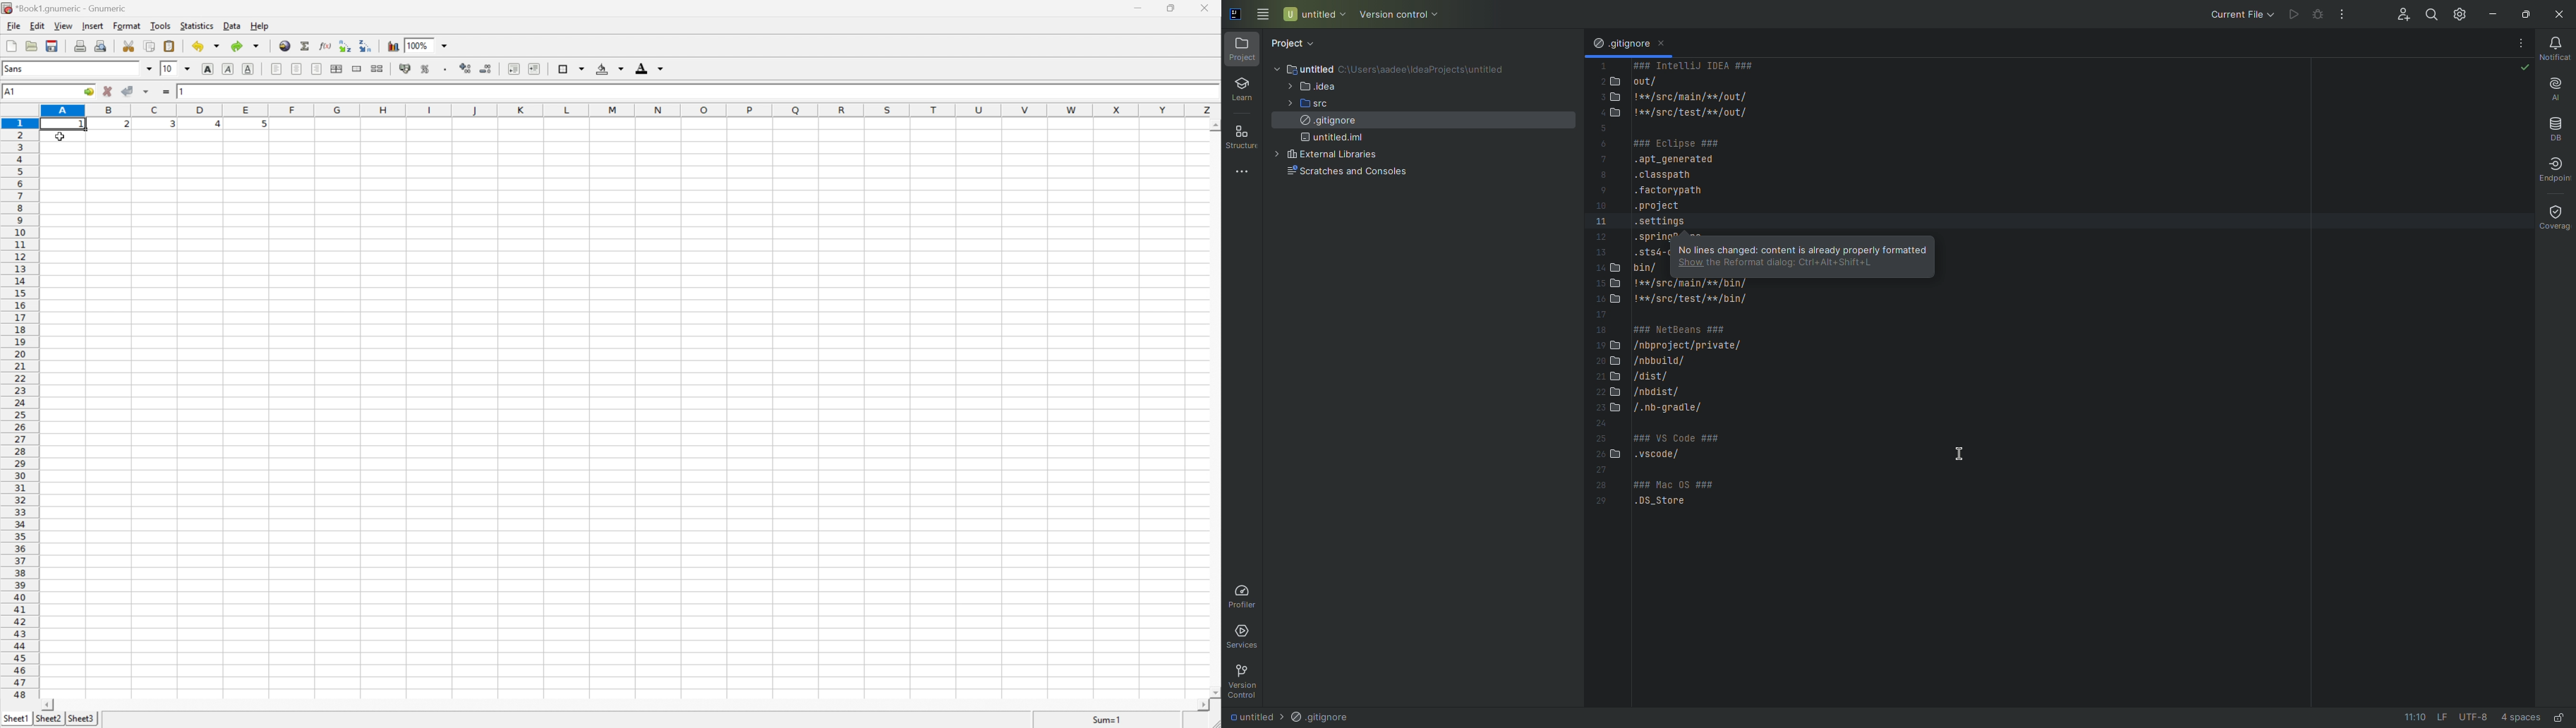 The height and width of the screenshot is (728, 2576). Describe the element at coordinates (18, 70) in the screenshot. I see `font` at that location.